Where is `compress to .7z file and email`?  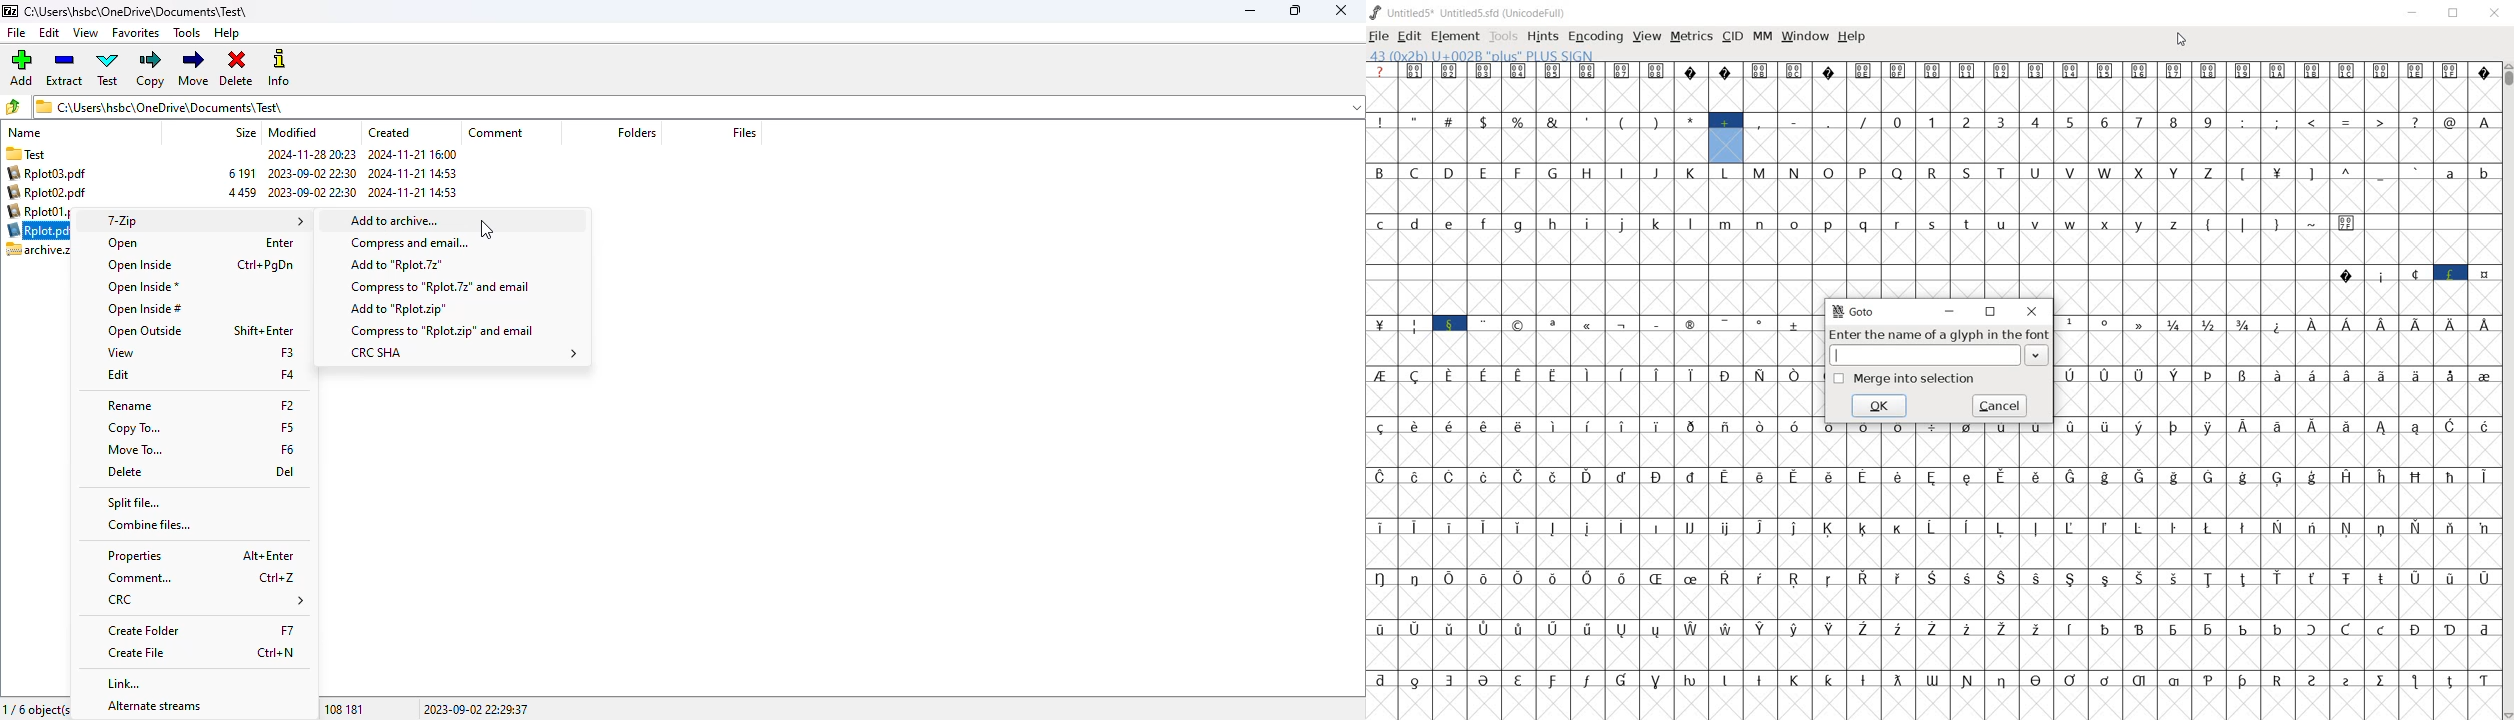 compress to .7z file and email is located at coordinates (440, 286).